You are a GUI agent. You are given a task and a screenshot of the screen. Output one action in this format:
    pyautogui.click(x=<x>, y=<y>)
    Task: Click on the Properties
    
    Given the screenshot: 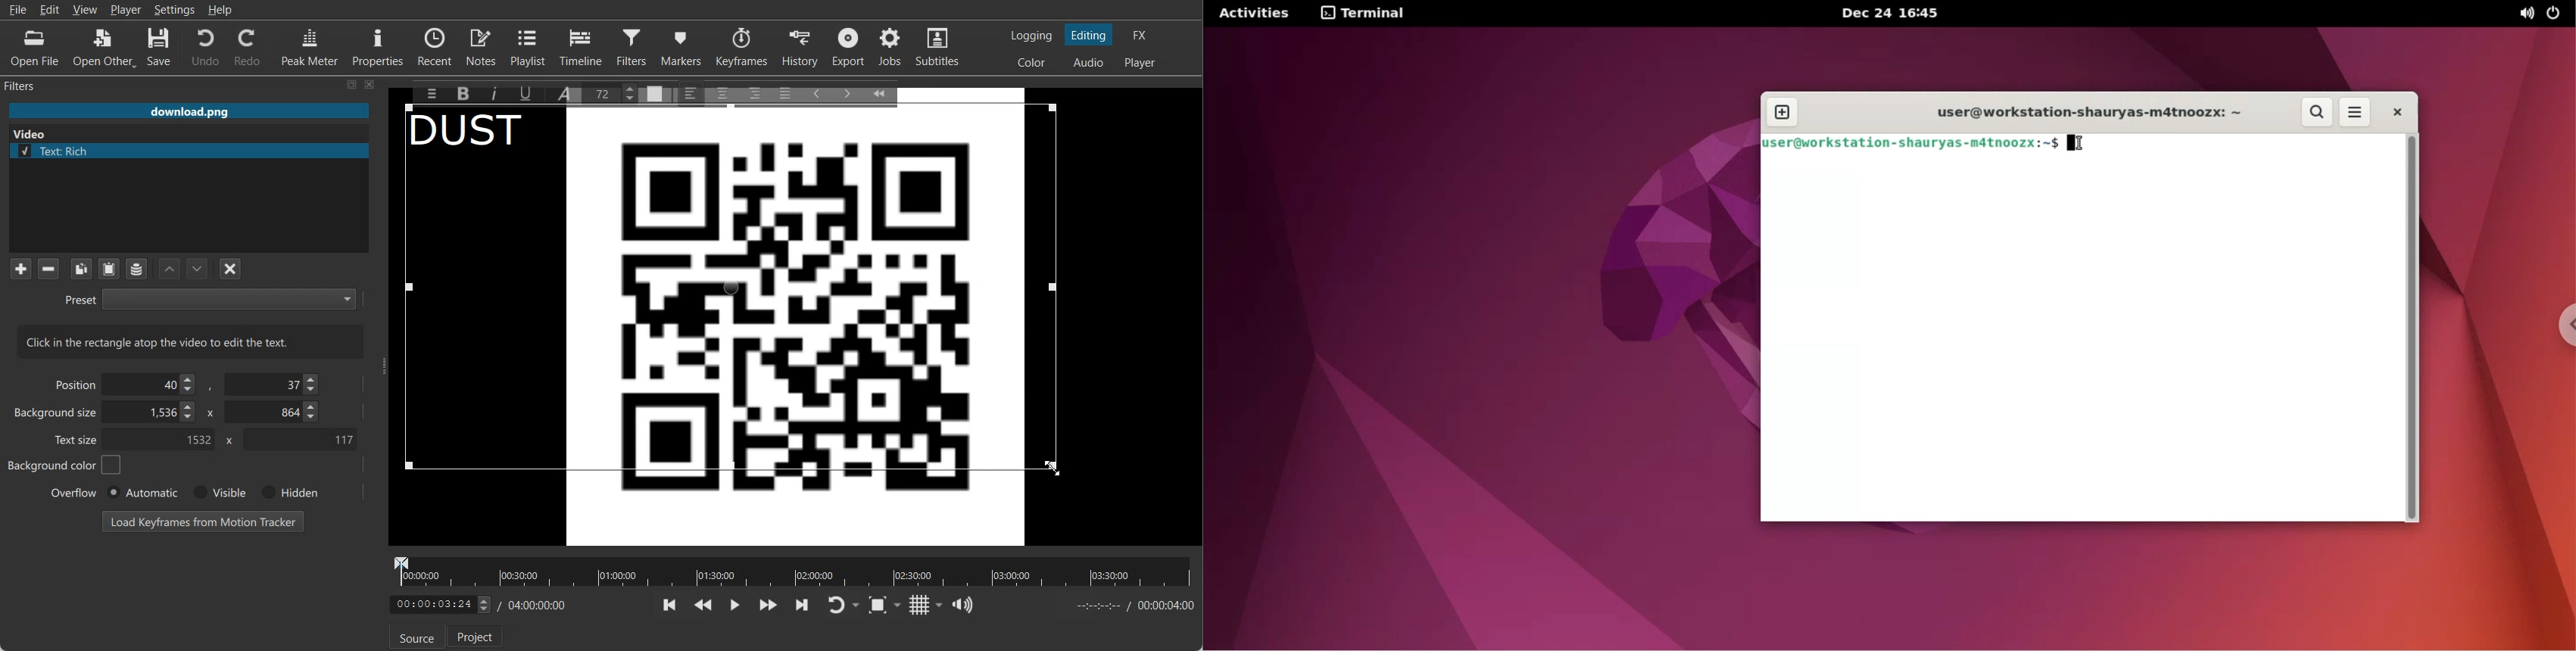 What is the action you would take?
    pyautogui.click(x=378, y=45)
    